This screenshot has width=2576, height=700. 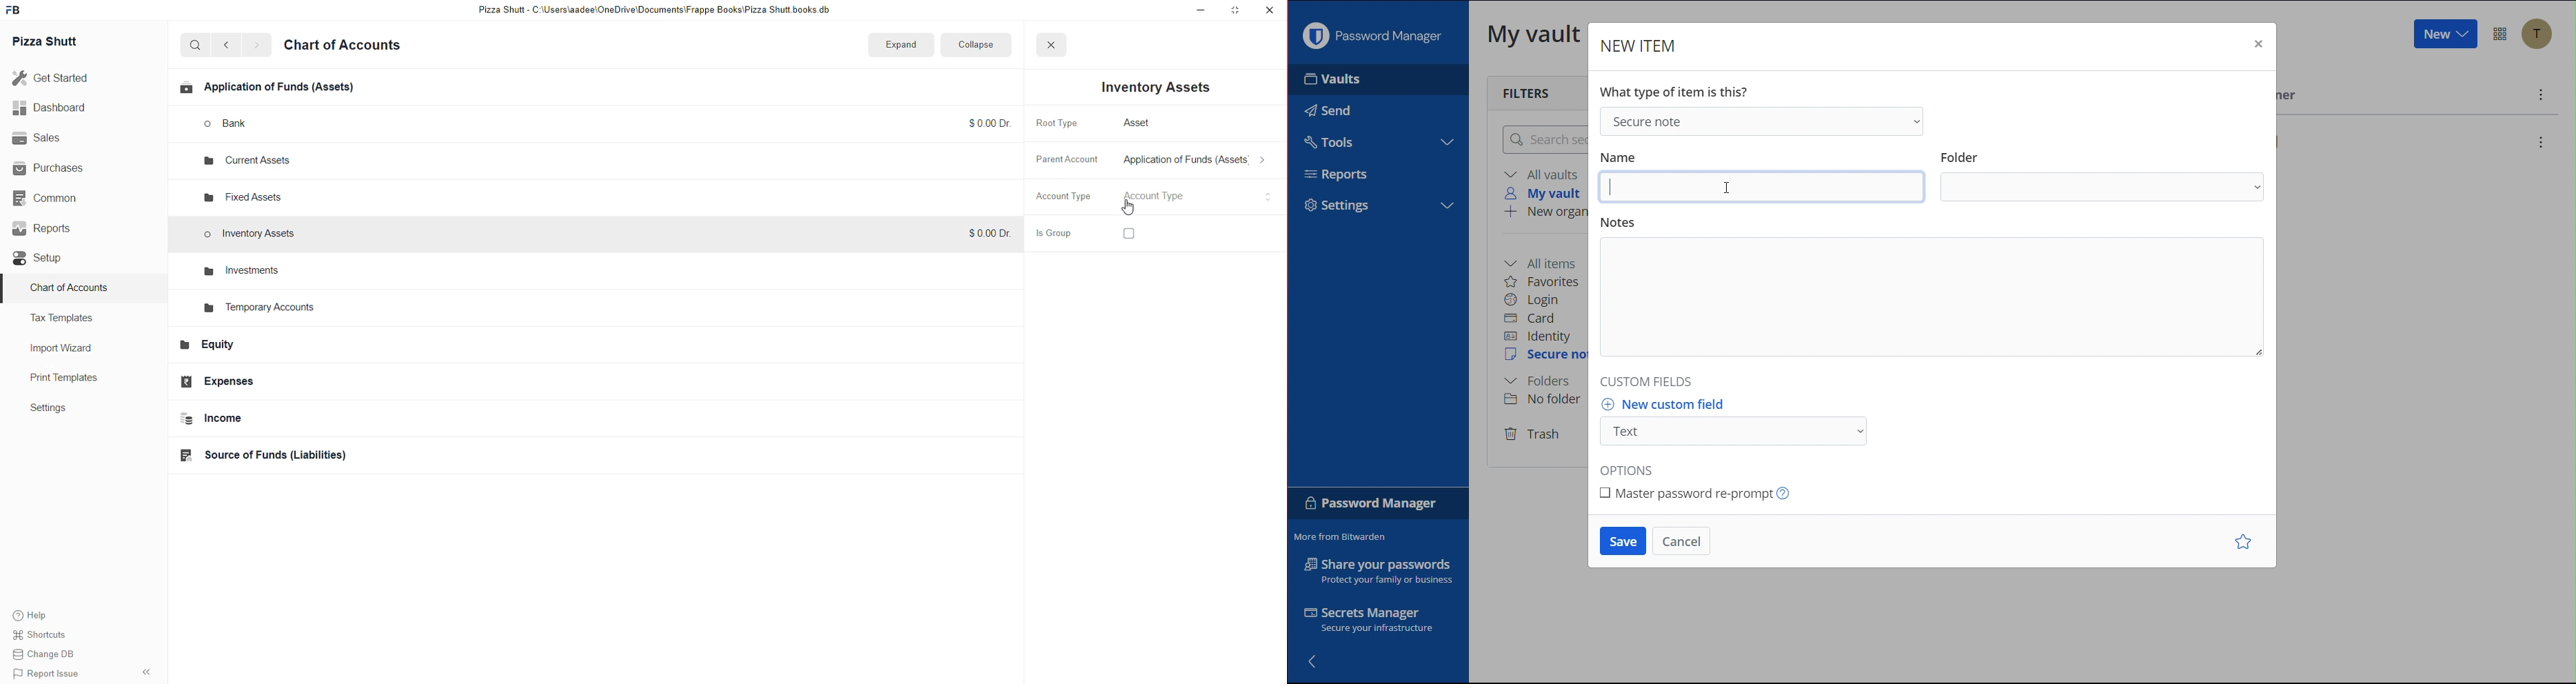 I want to click on Frappe Book Logo, so click(x=19, y=10).